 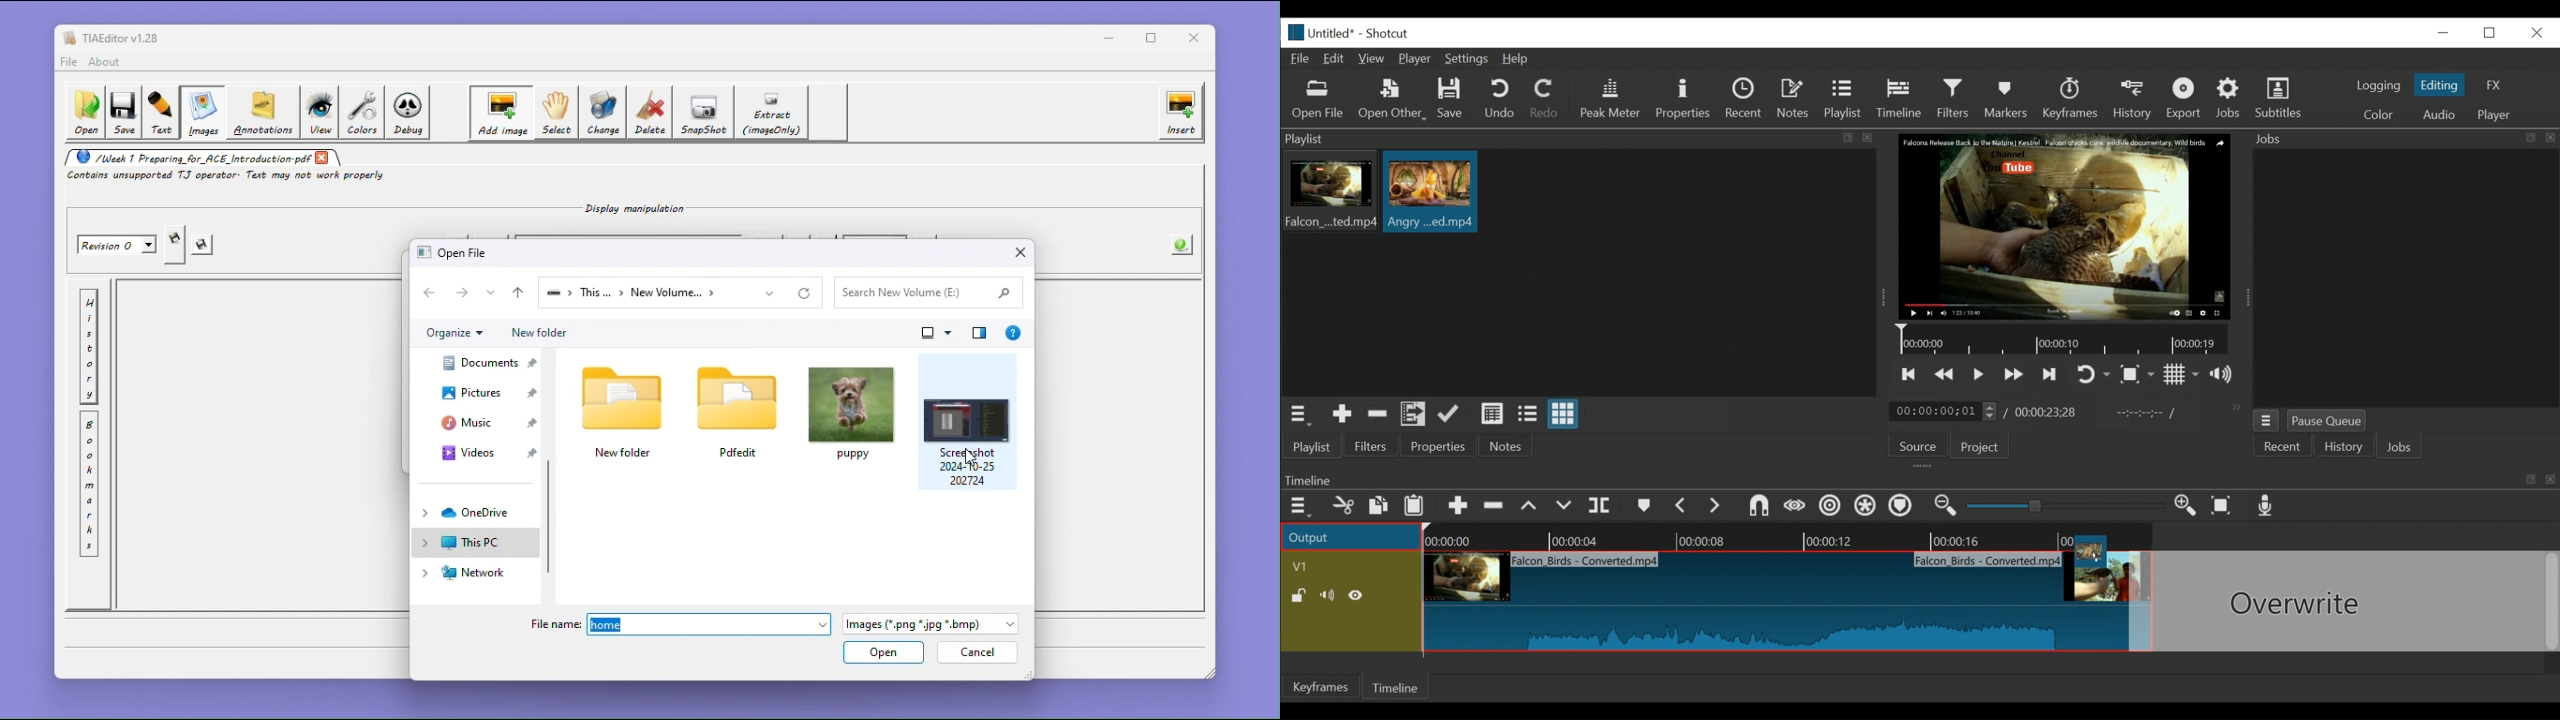 I want to click on SnapShot, so click(x=706, y=113).